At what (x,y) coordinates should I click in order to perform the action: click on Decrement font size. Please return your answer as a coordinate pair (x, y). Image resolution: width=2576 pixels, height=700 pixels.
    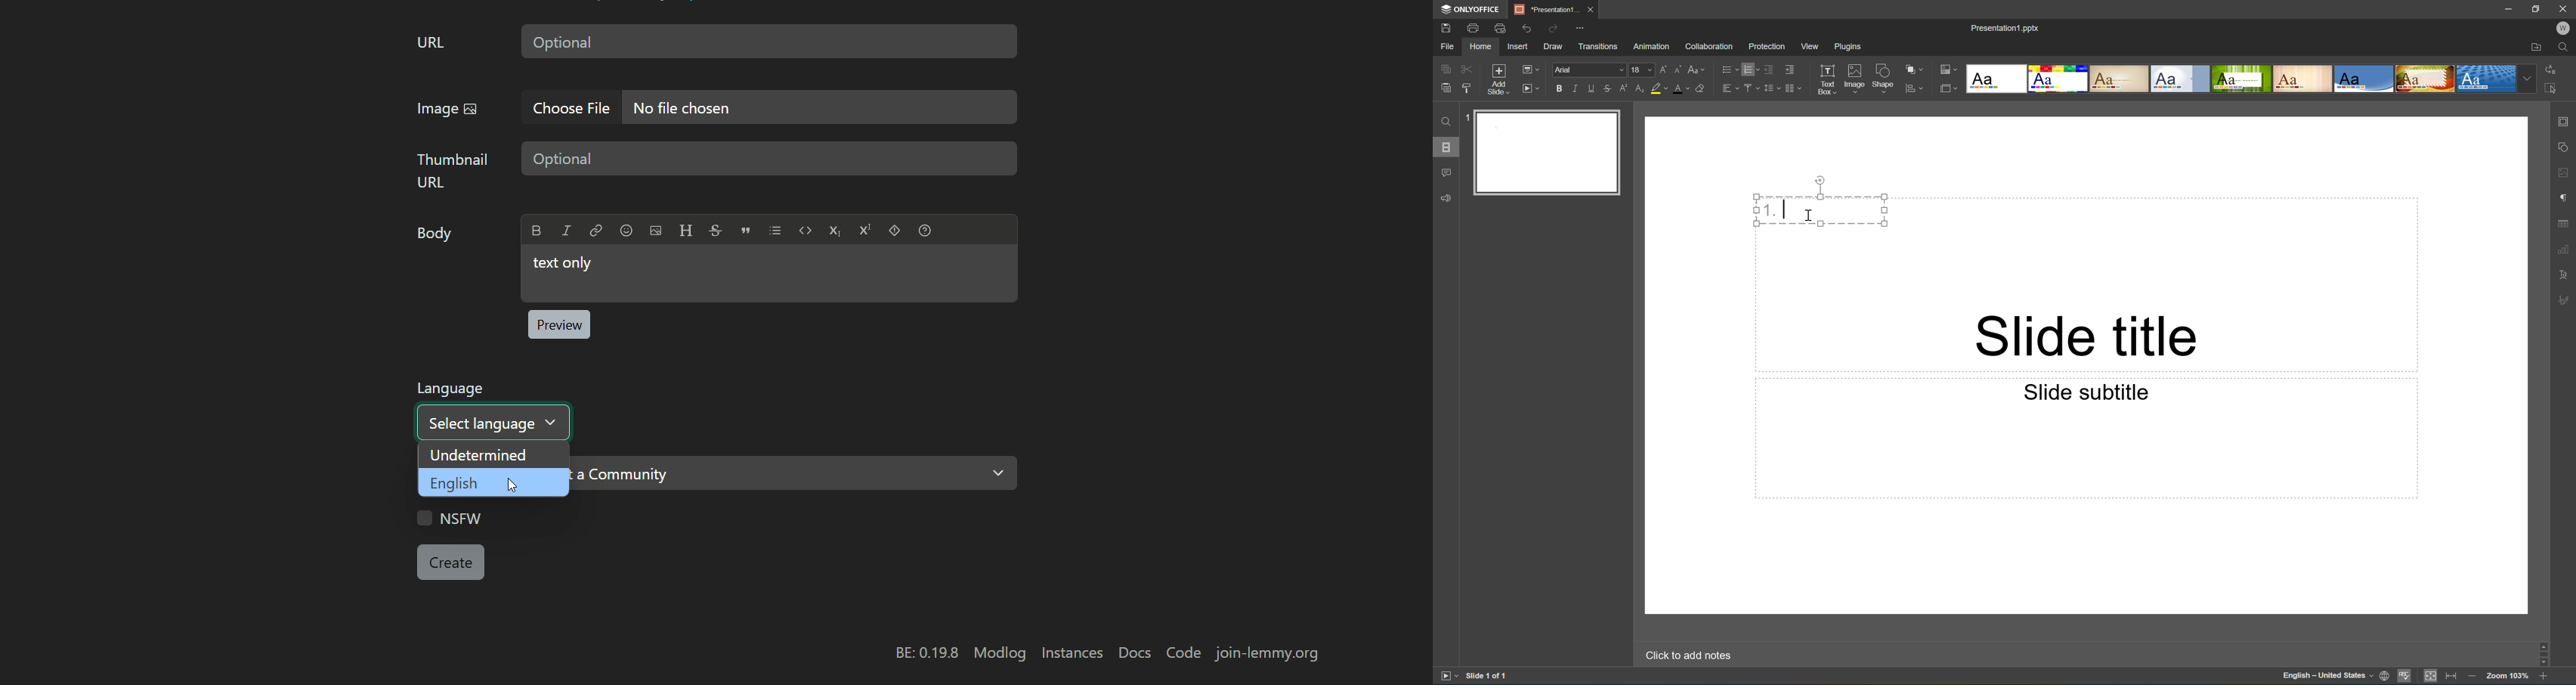
    Looking at the image, I should click on (1679, 68).